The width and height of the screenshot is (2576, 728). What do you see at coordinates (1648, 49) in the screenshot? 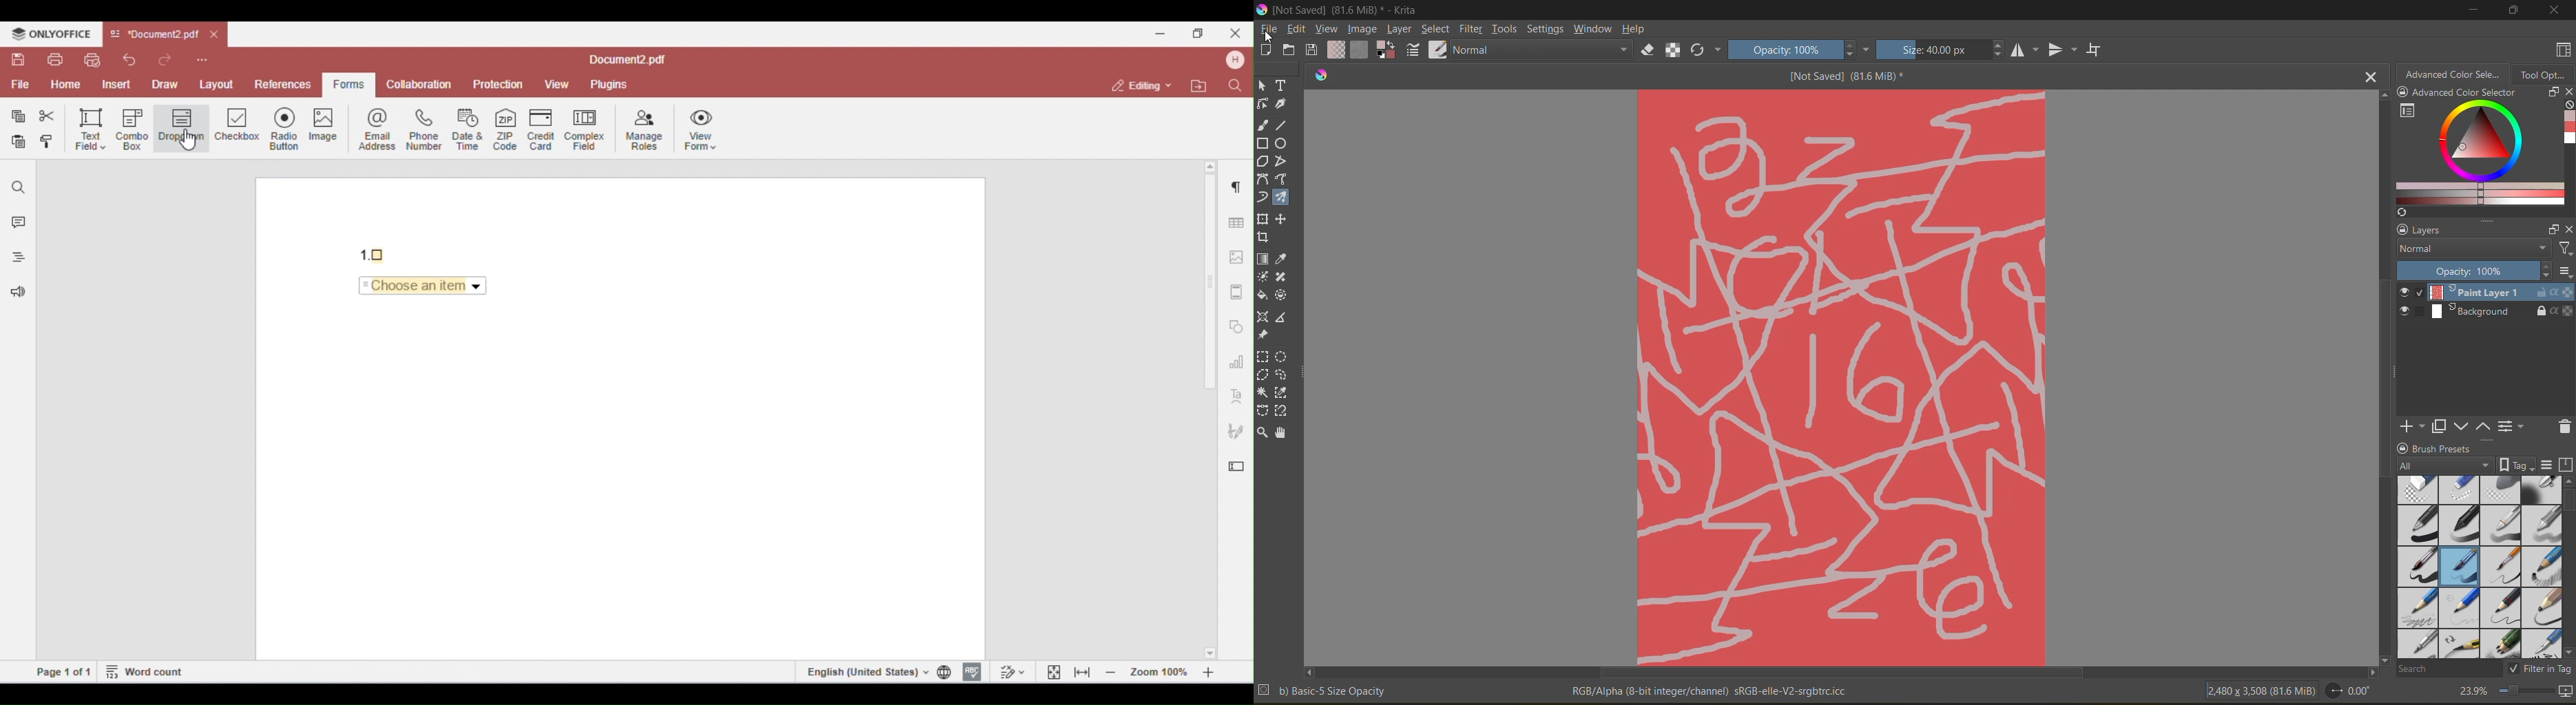
I see `set eraser mode` at bounding box center [1648, 49].